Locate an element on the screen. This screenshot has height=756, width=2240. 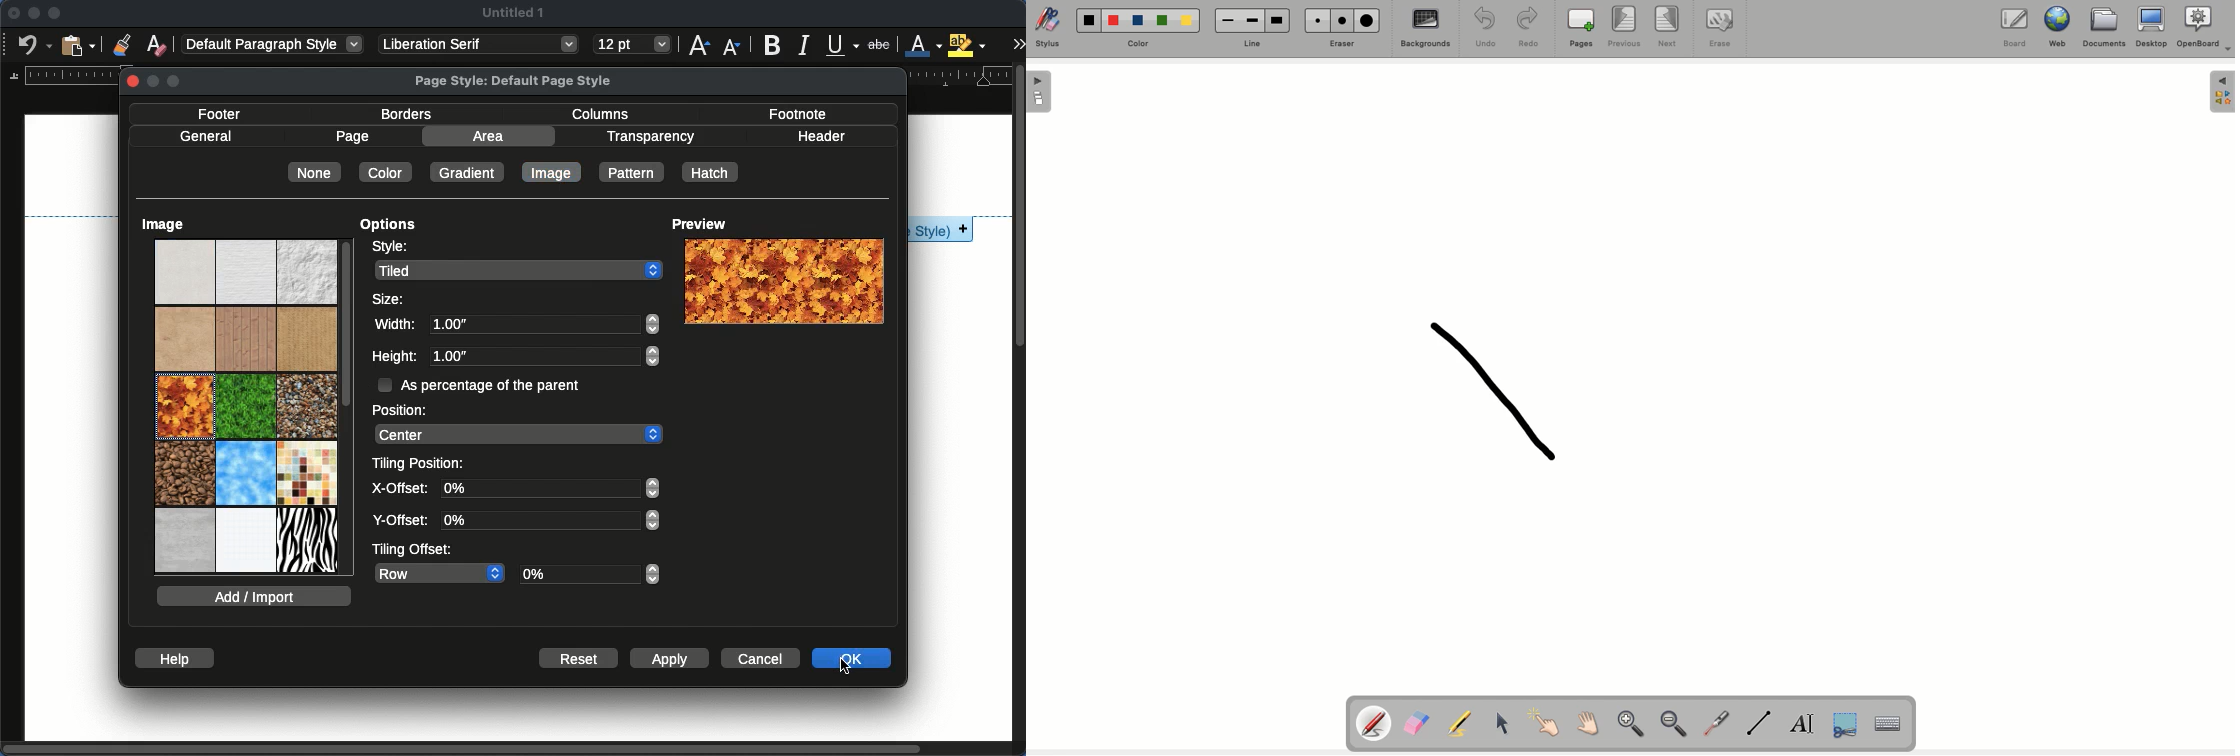
style: is located at coordinates (399, 247).